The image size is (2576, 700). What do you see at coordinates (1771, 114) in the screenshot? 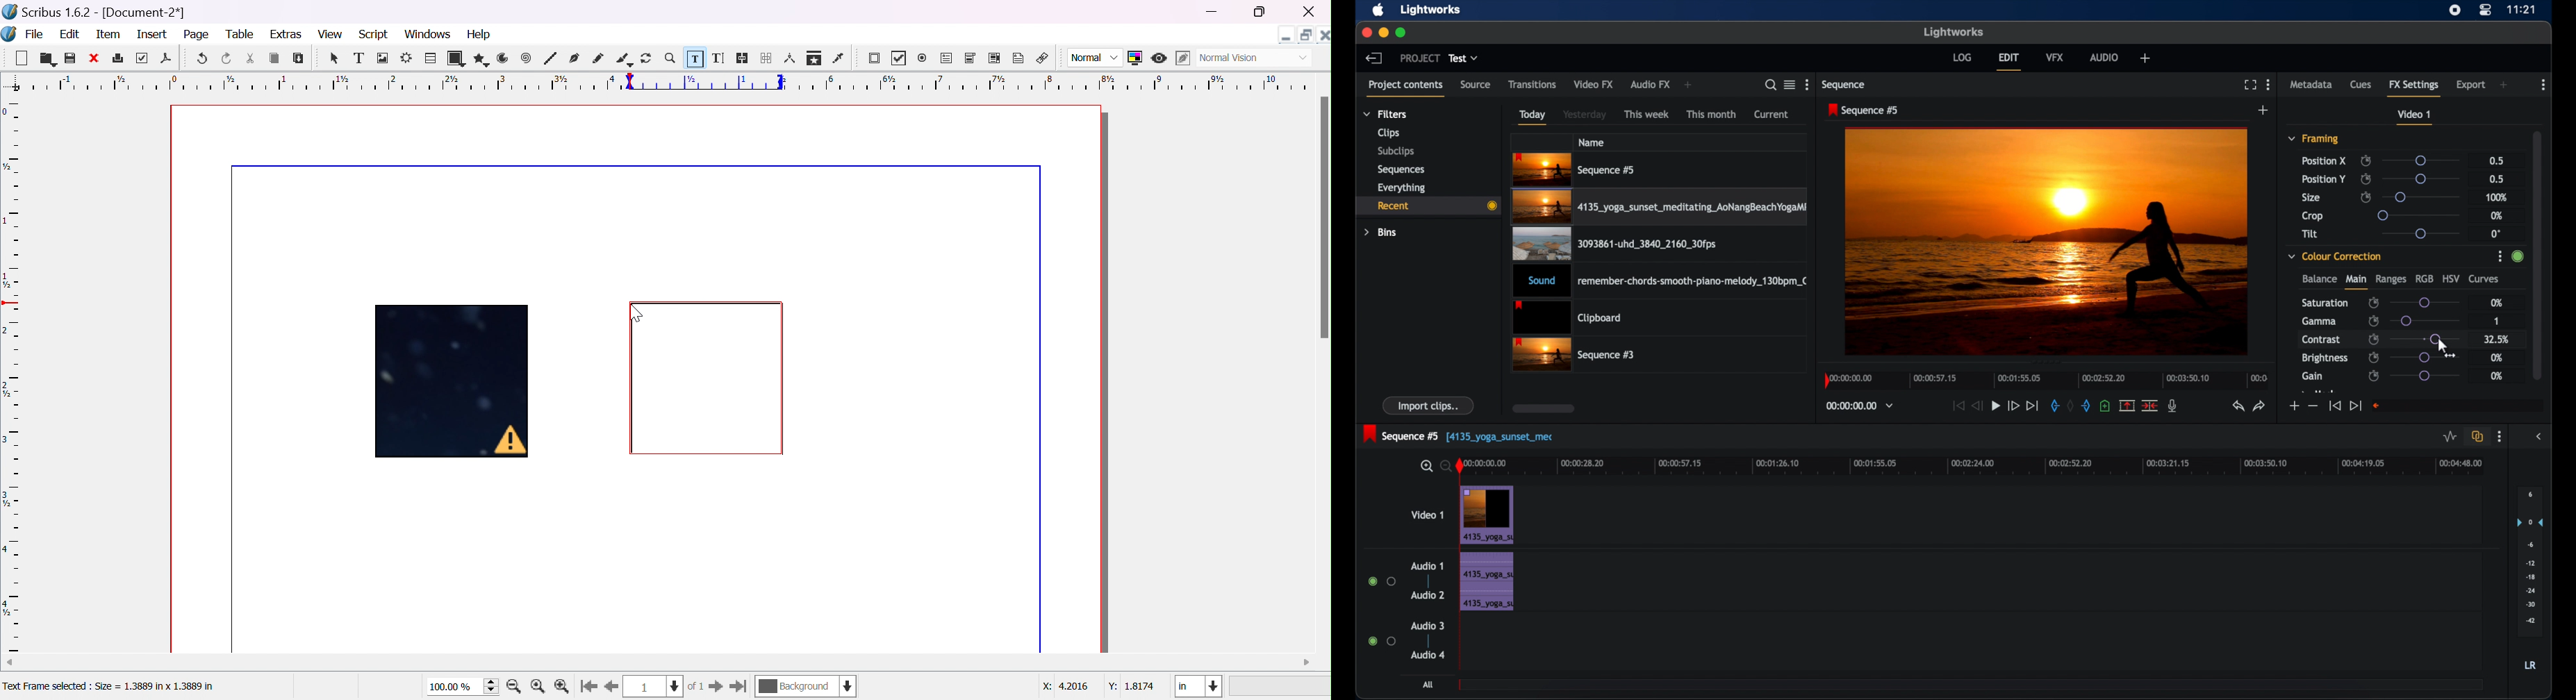
I see `current` at bounding box center [1771, 114].